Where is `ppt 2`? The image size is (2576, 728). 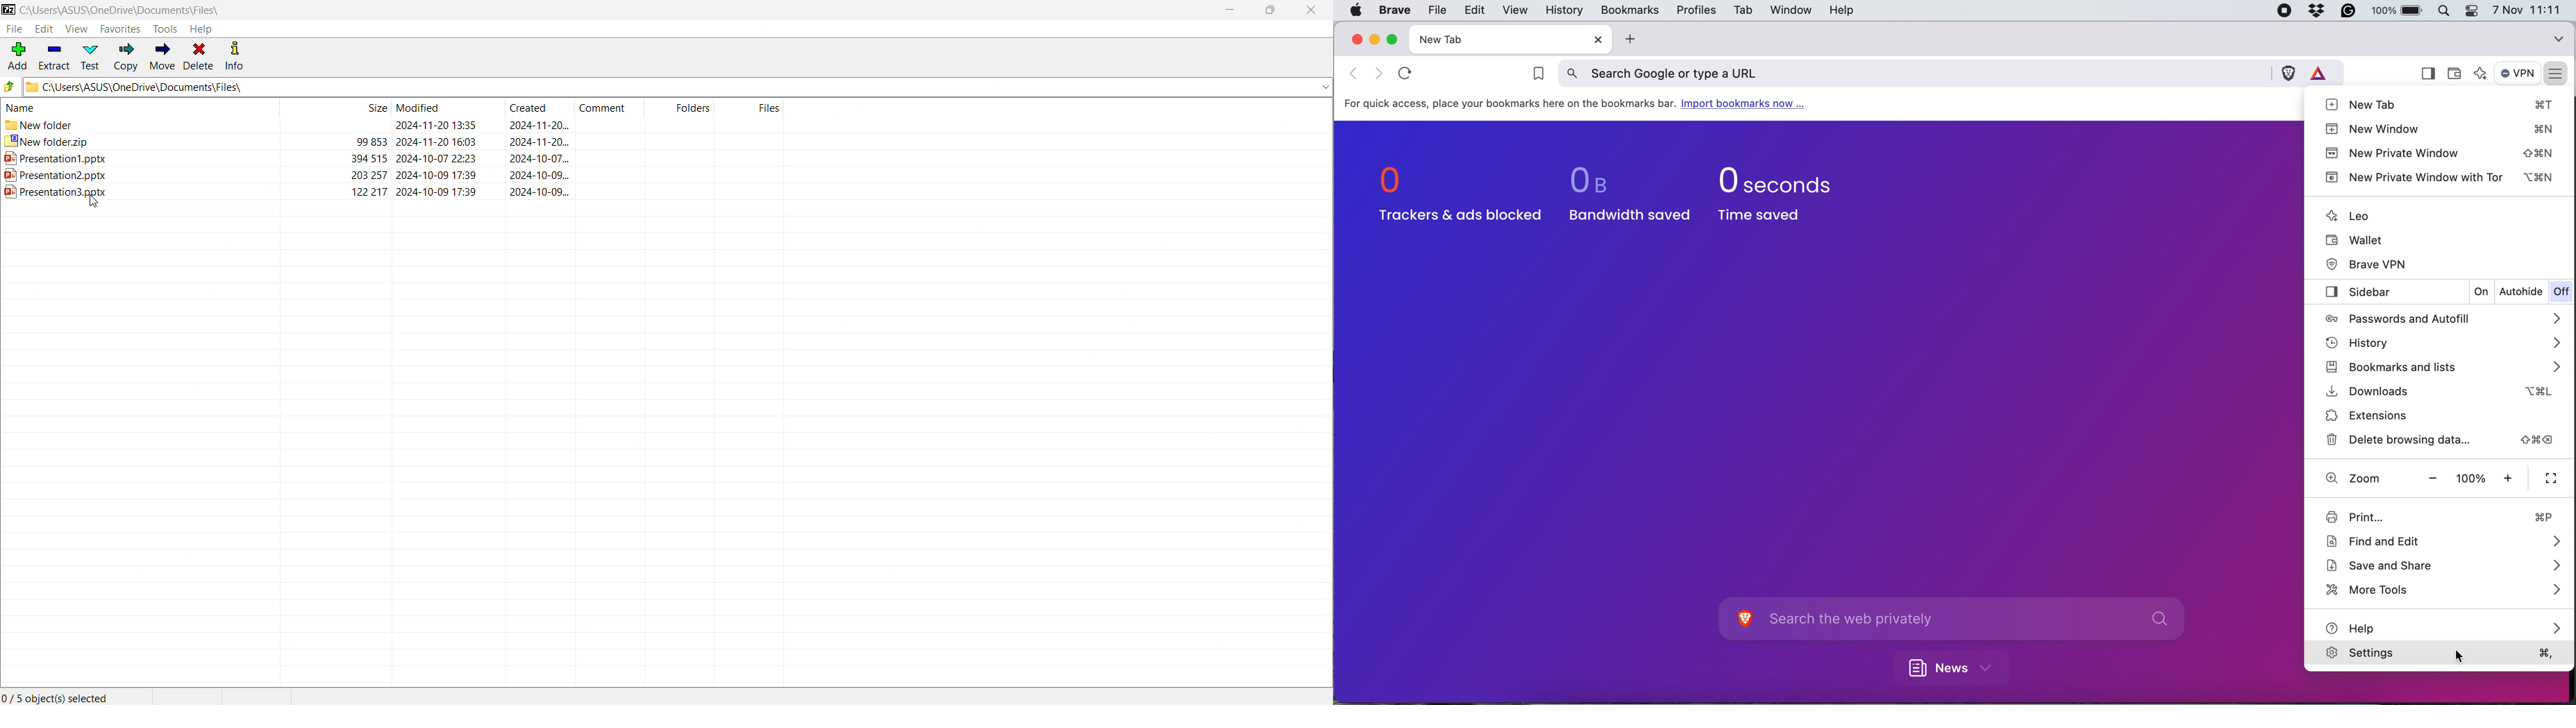
ppt 2 is located at coordinates (394, 176).